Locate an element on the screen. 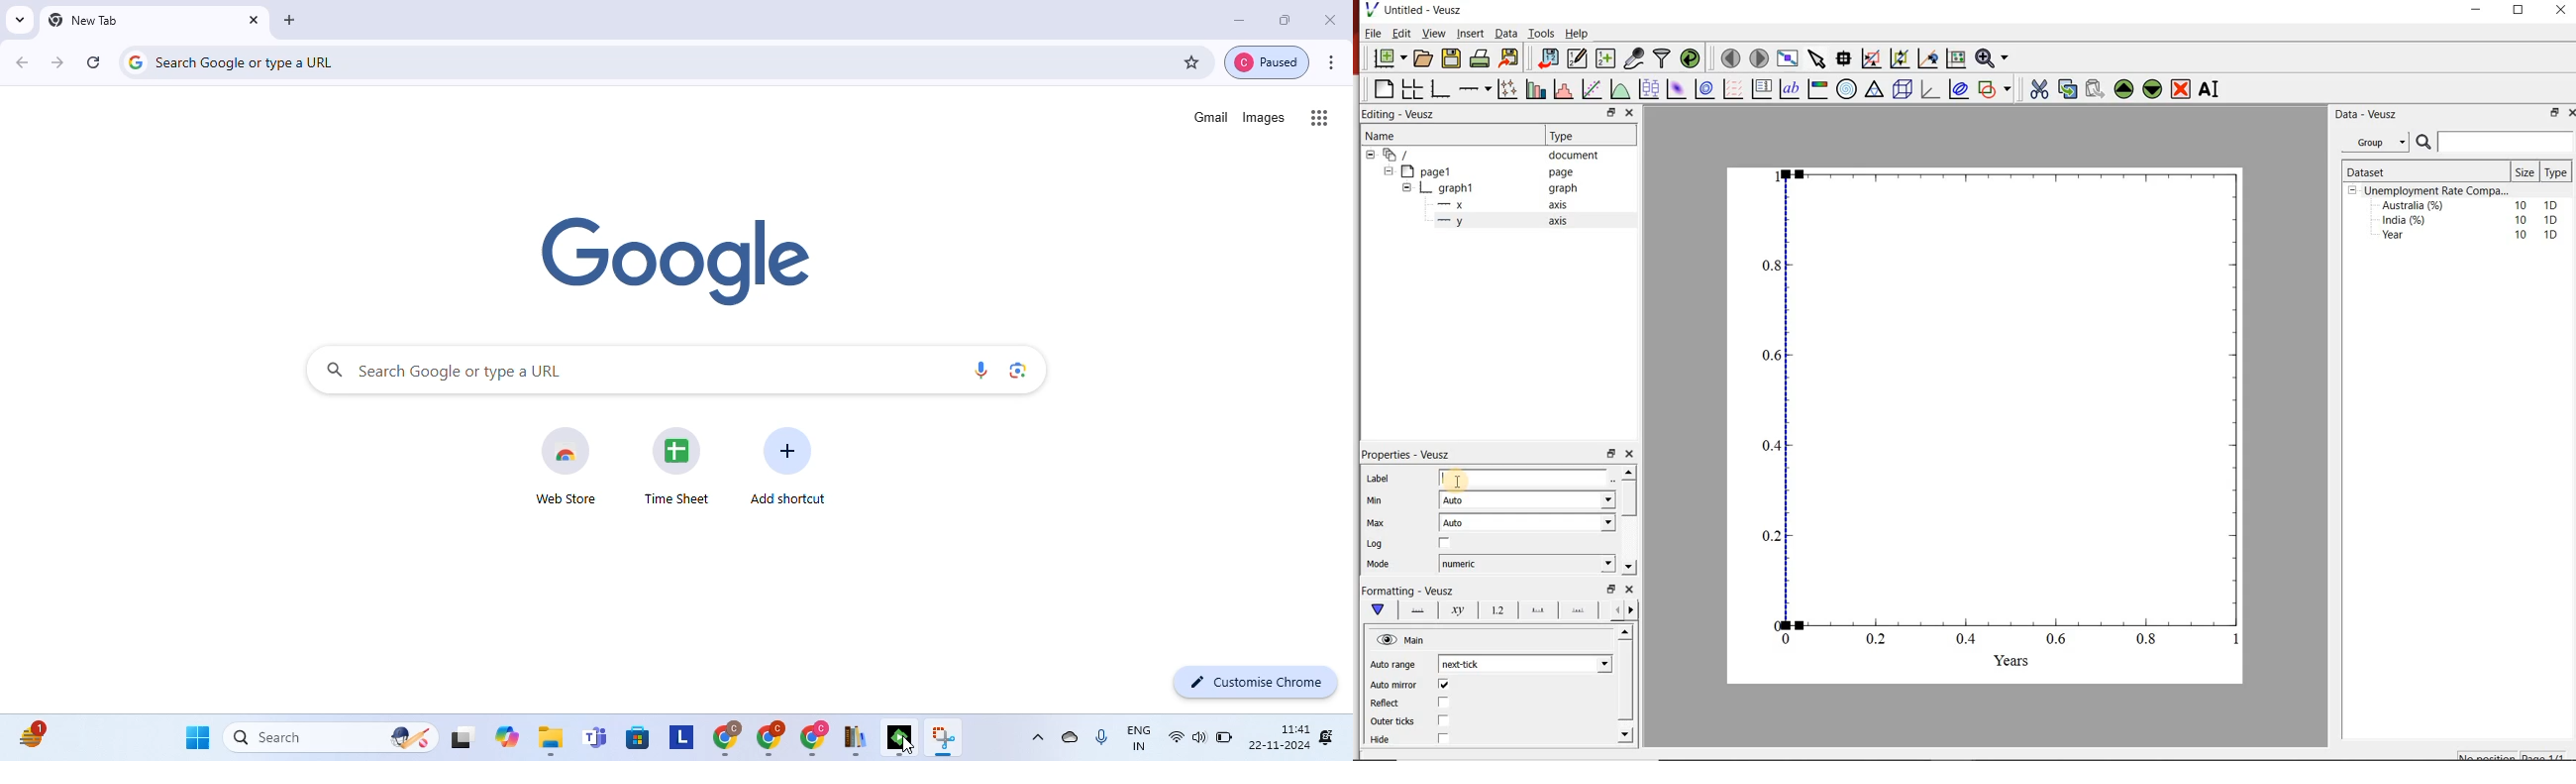 The width and height of the screenshot is (2576, 784). | File is located at coordinates (1370, 33).